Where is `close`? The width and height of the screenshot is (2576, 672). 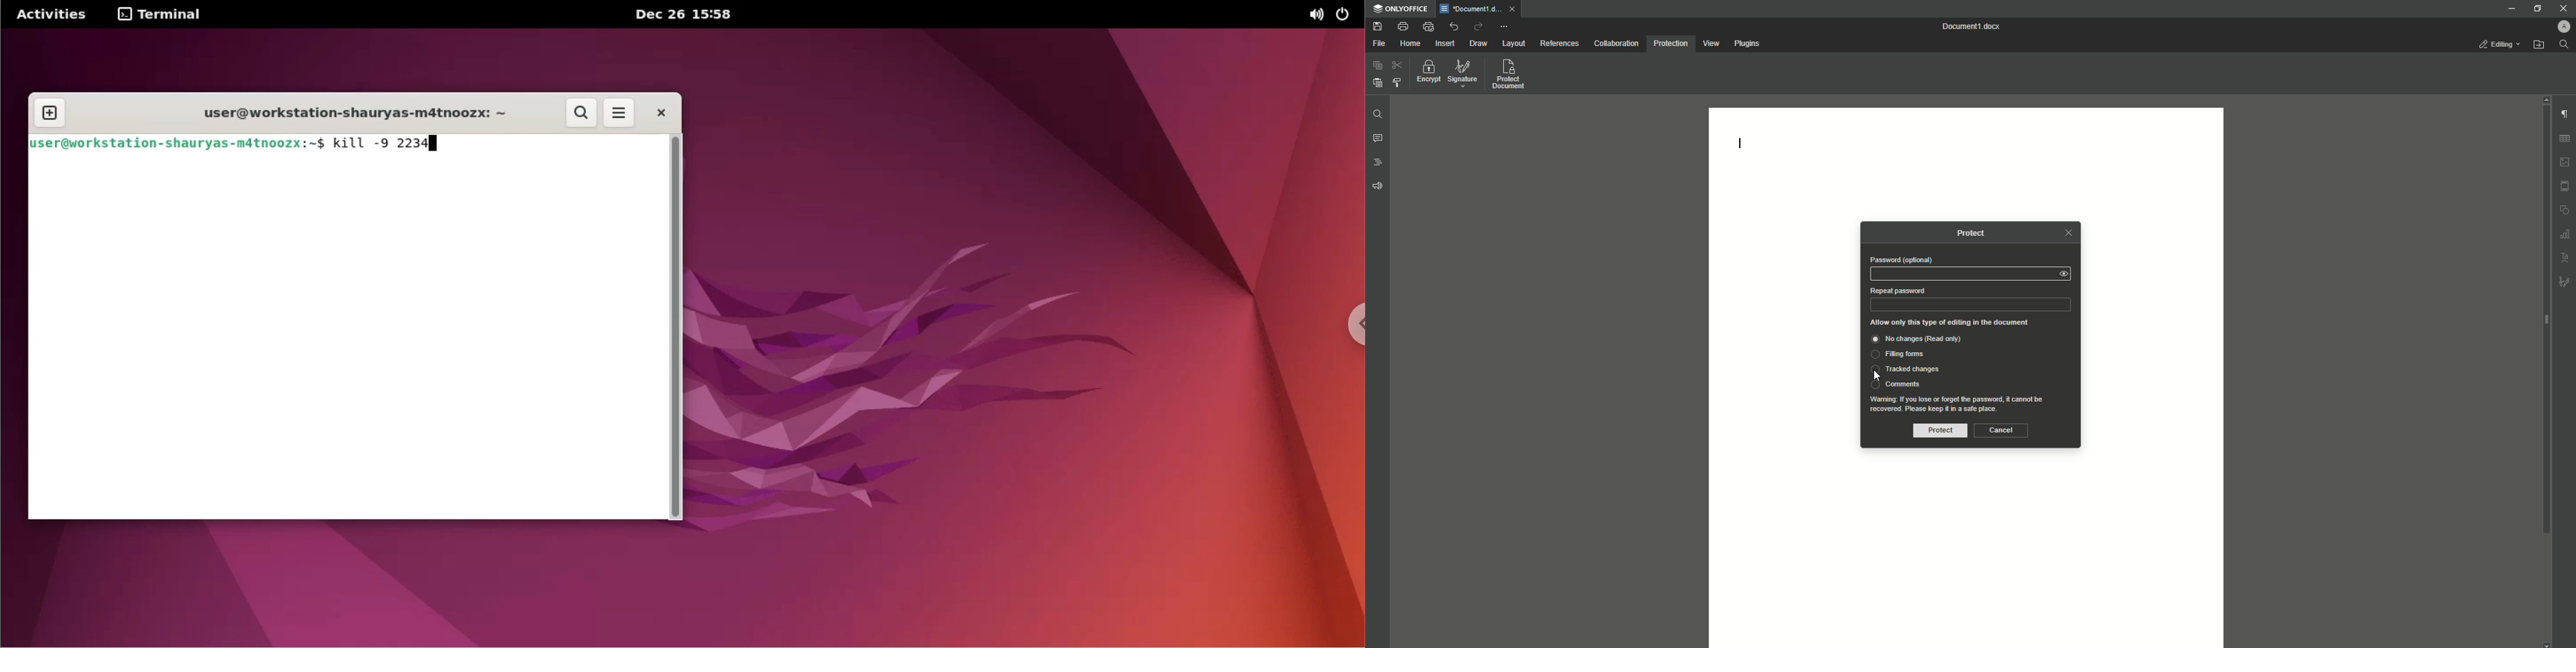 close is located at coordinates (1512, 9).